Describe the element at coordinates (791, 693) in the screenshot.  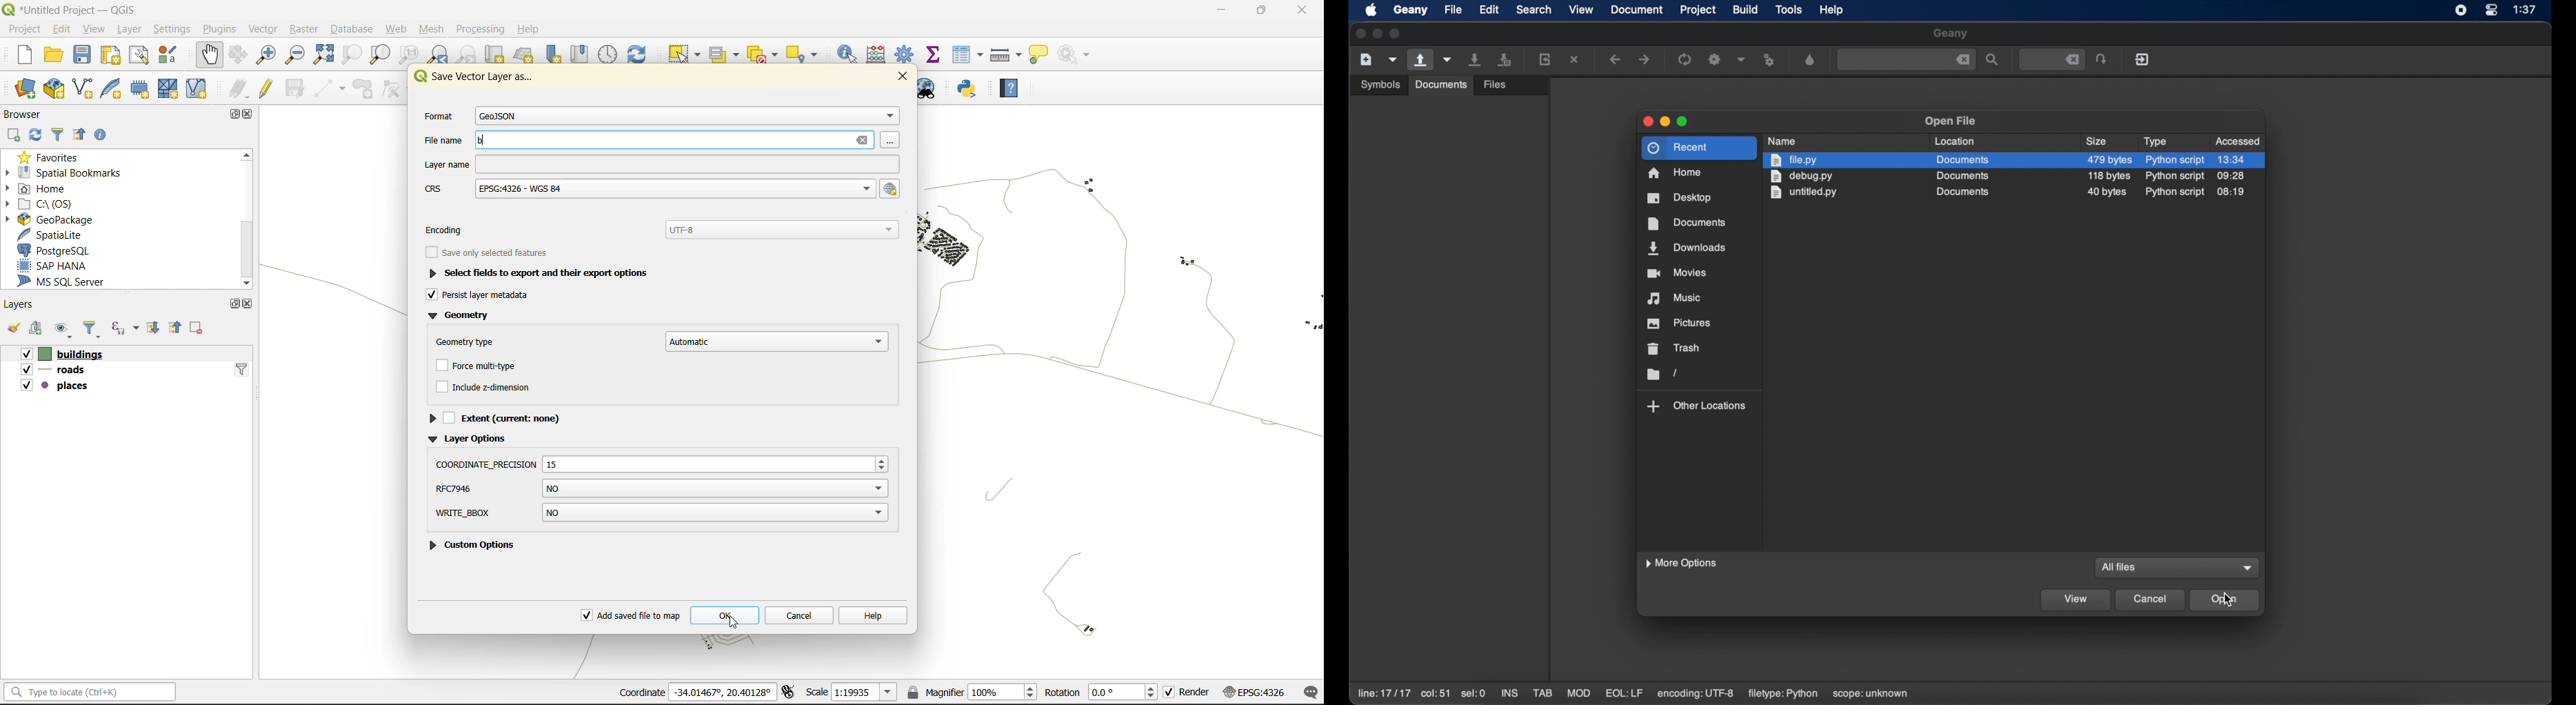
I see `toggle extents` at that location.